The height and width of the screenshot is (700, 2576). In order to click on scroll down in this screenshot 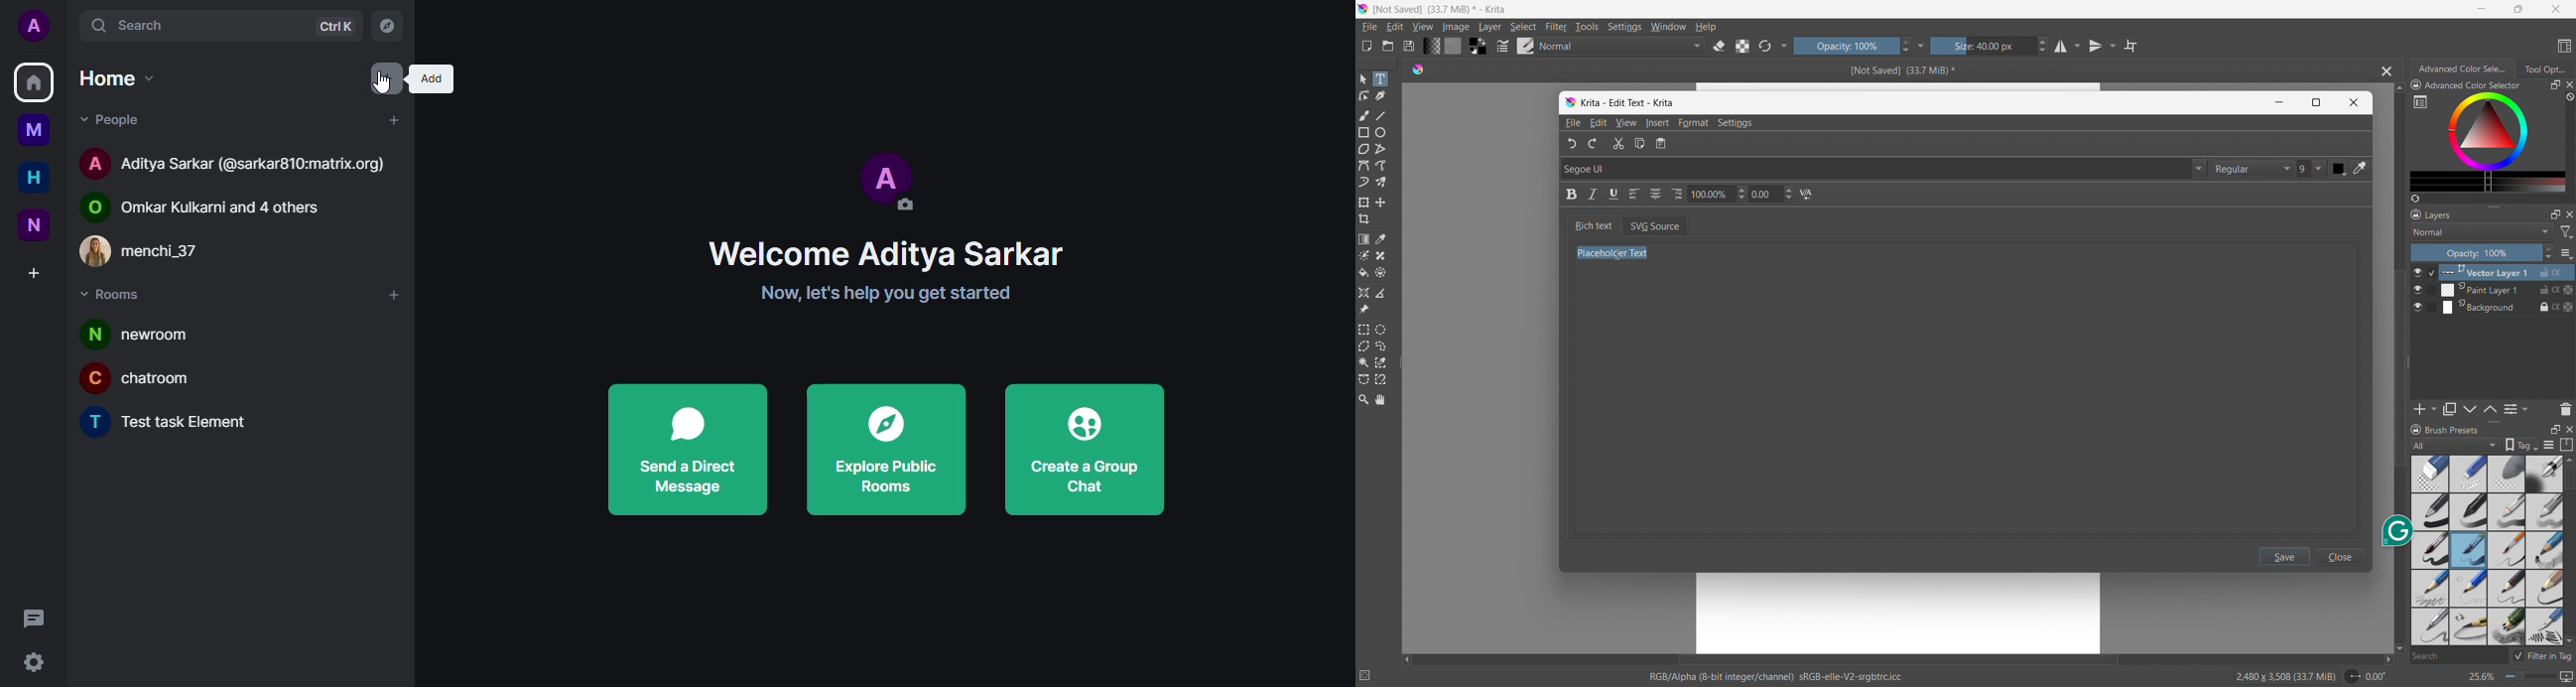, I will do `click(2569, 641)`.